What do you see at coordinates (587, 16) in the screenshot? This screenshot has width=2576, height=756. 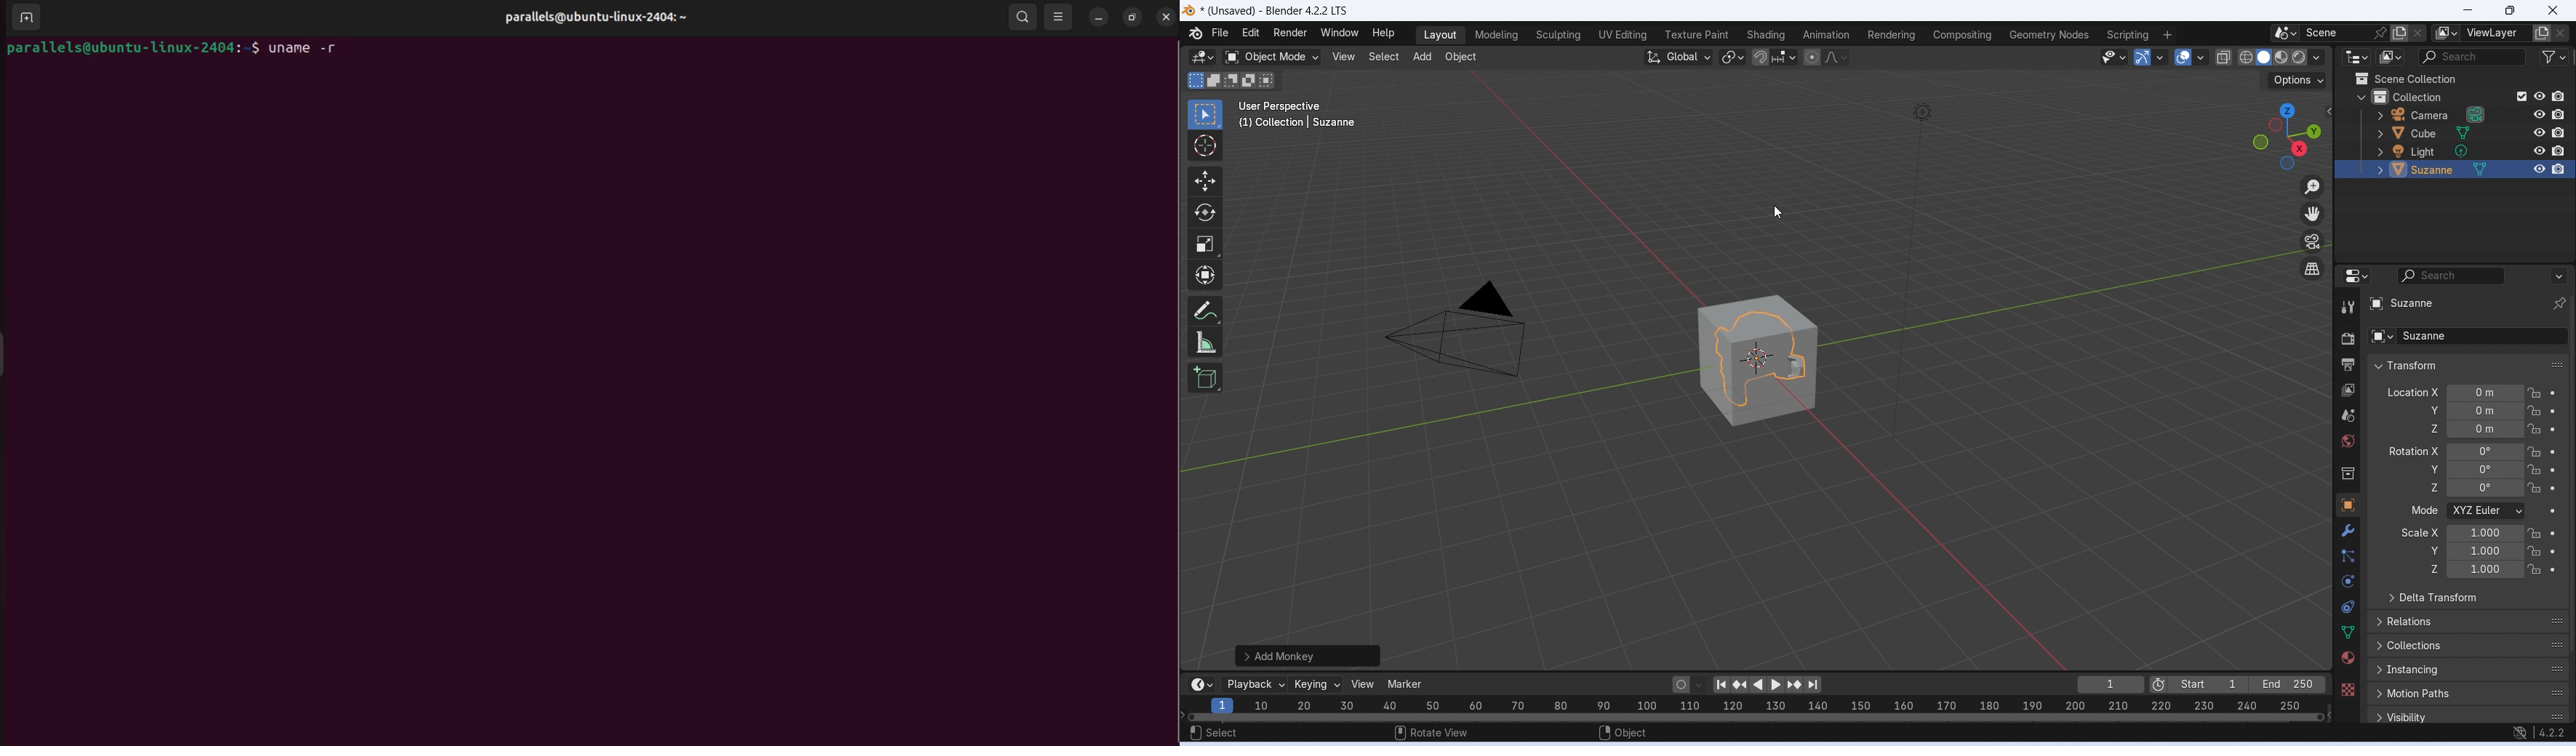 I see `parallels@ubuntu-linux-2404: ~` at bounding box center [587, 16].